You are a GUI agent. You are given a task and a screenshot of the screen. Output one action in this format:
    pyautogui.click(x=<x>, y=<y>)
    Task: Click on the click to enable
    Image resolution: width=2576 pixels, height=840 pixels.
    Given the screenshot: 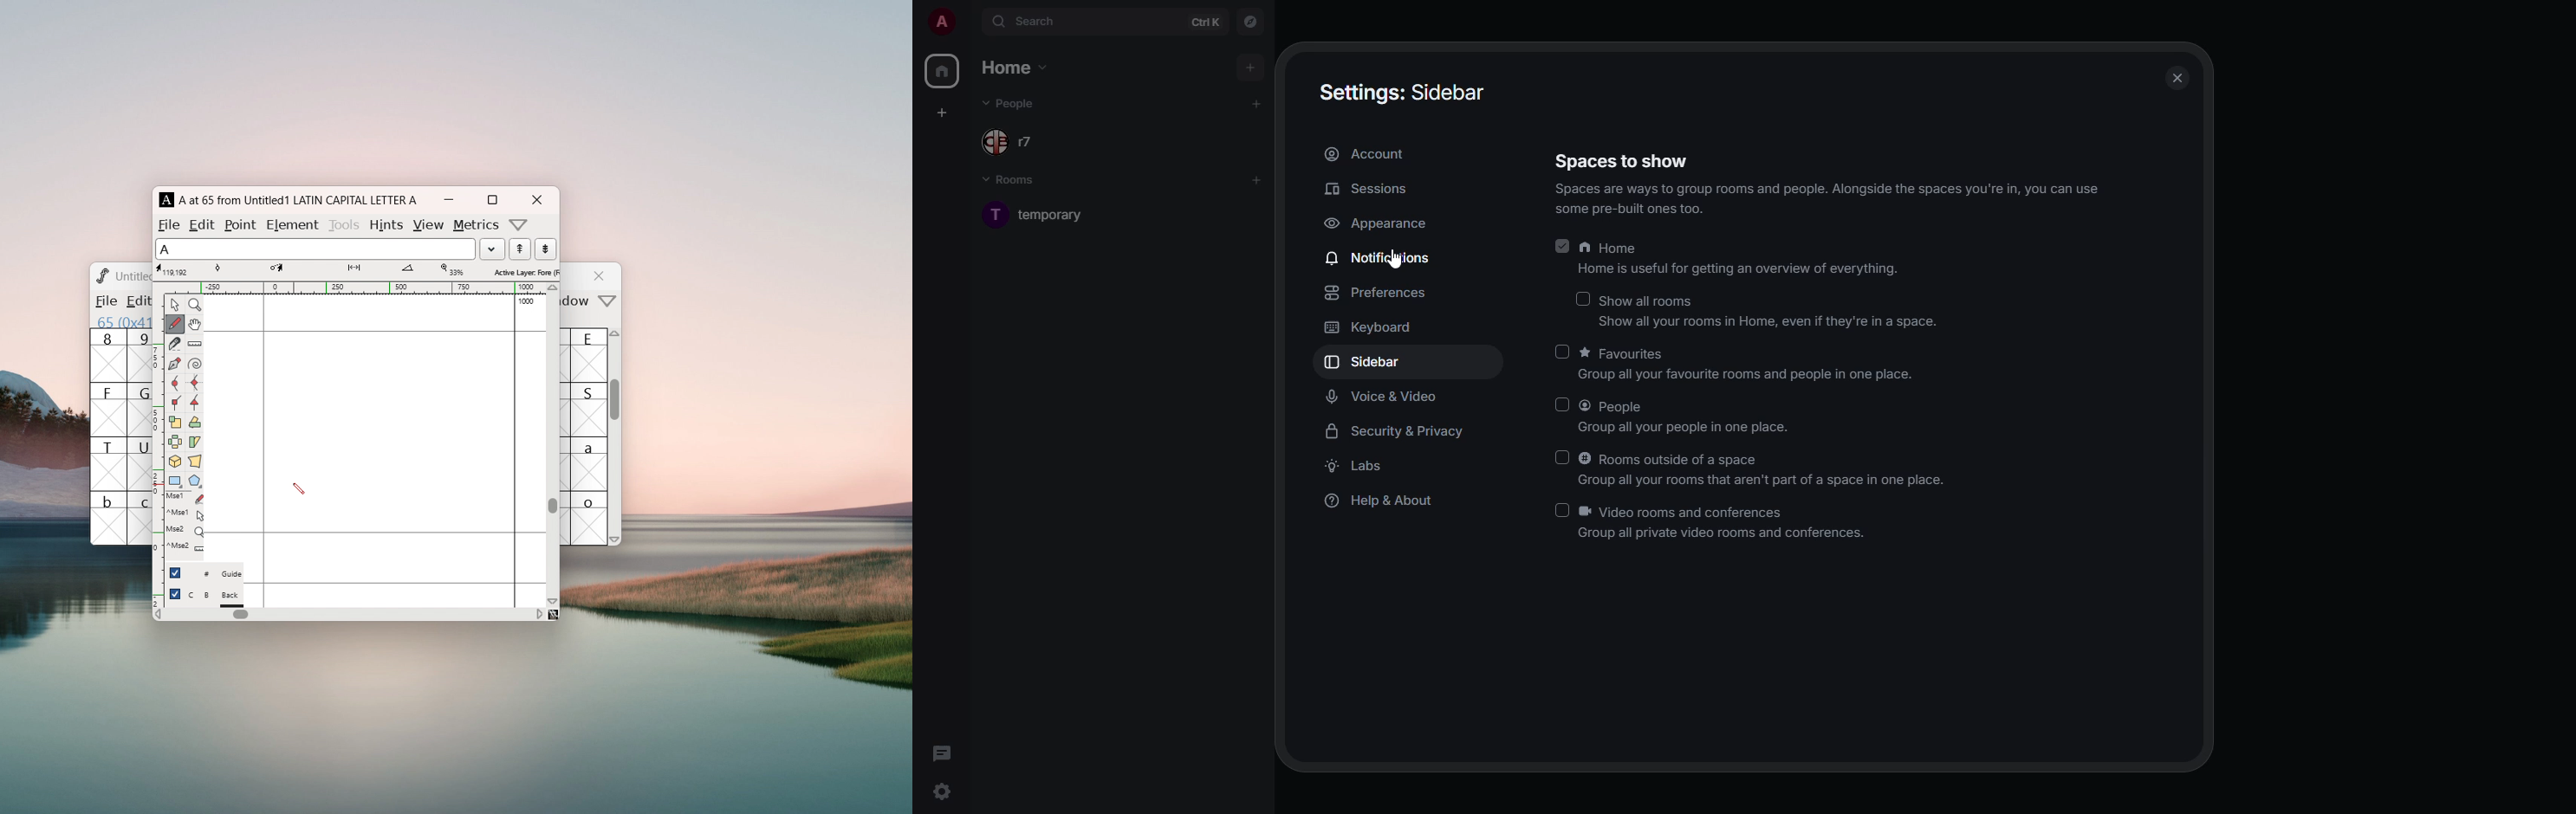 What is the action you would take?
    pyautogui.click(x=1563, y=457)
    